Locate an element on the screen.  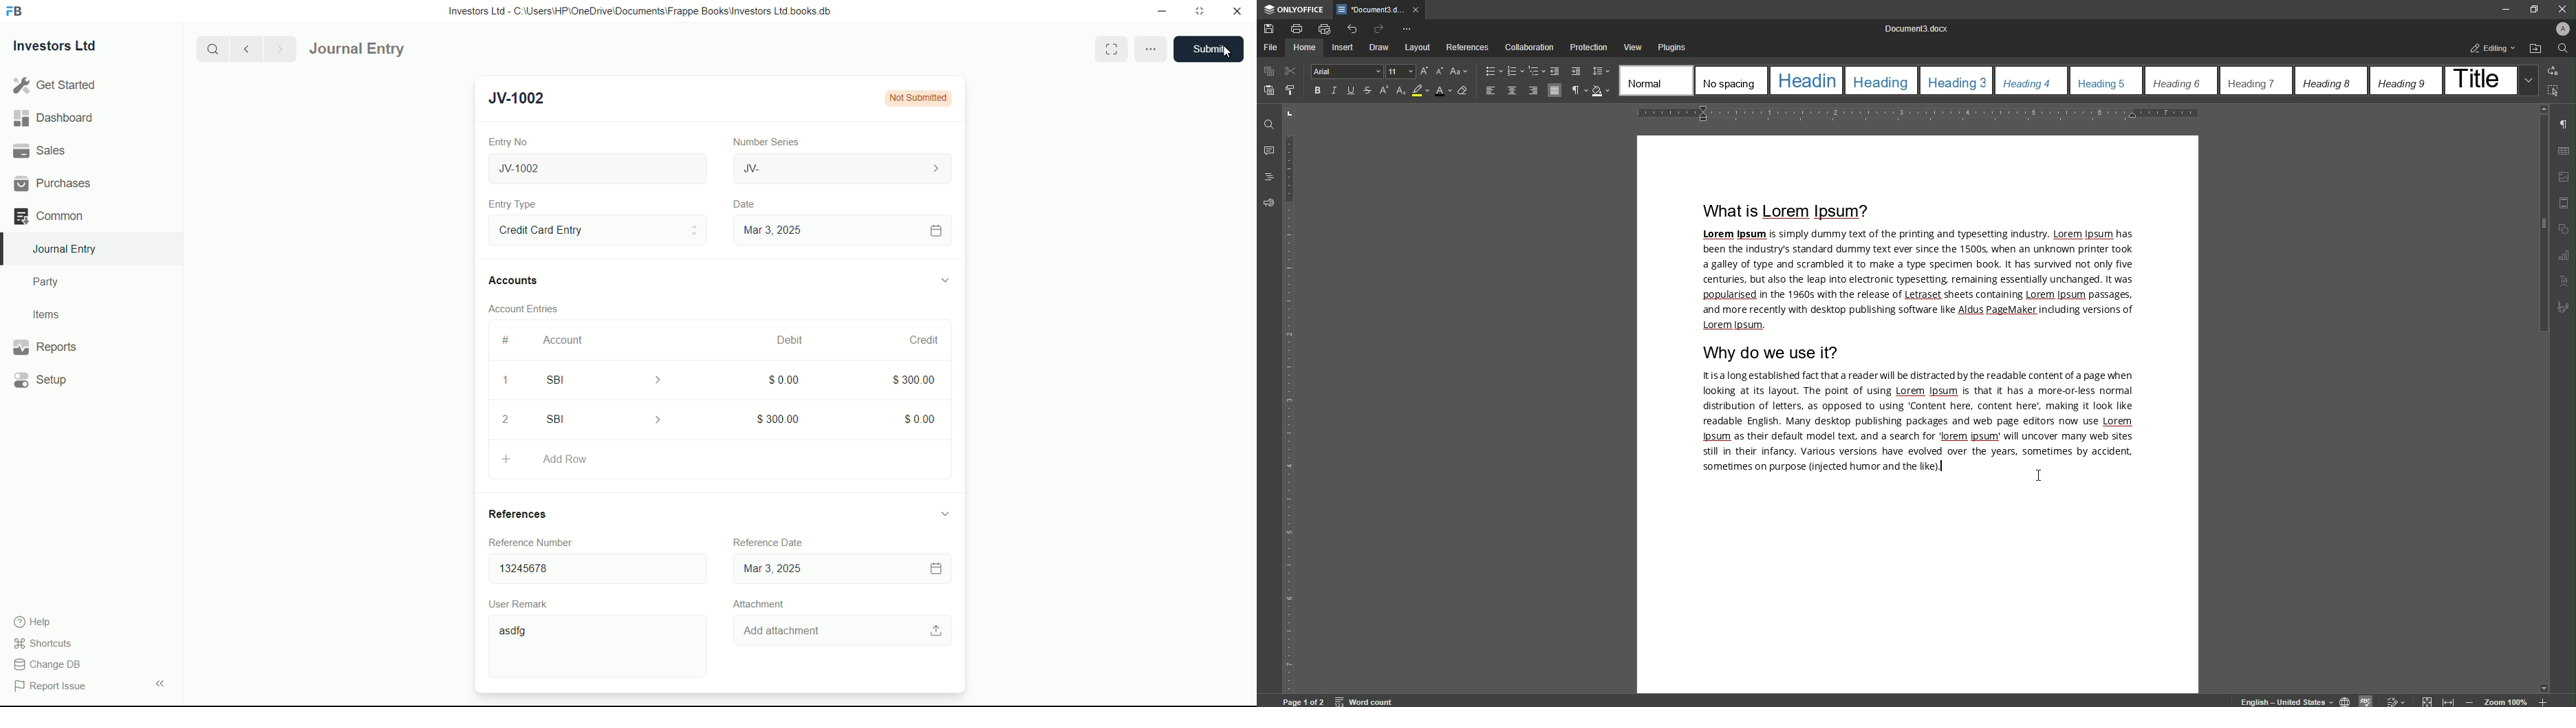
13245678 is located at coordinates (593, 566).